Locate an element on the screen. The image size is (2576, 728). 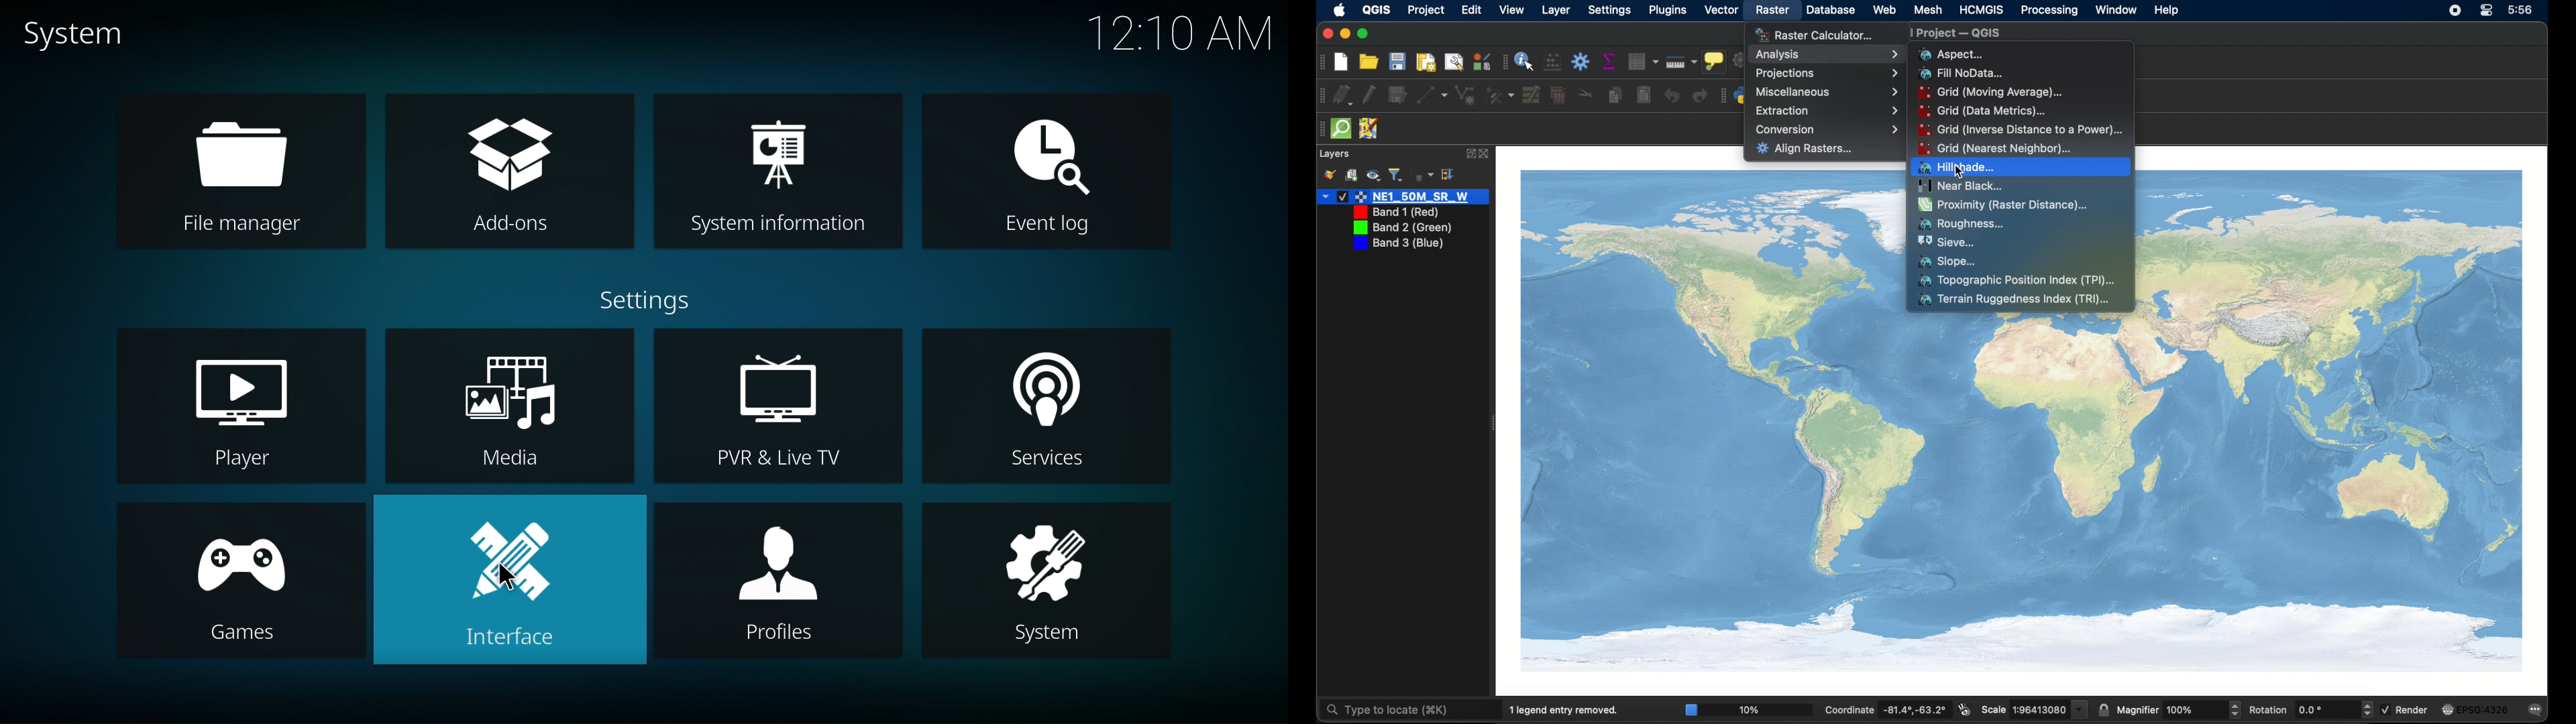
open field calculator is located at coordinates (1553, 62).